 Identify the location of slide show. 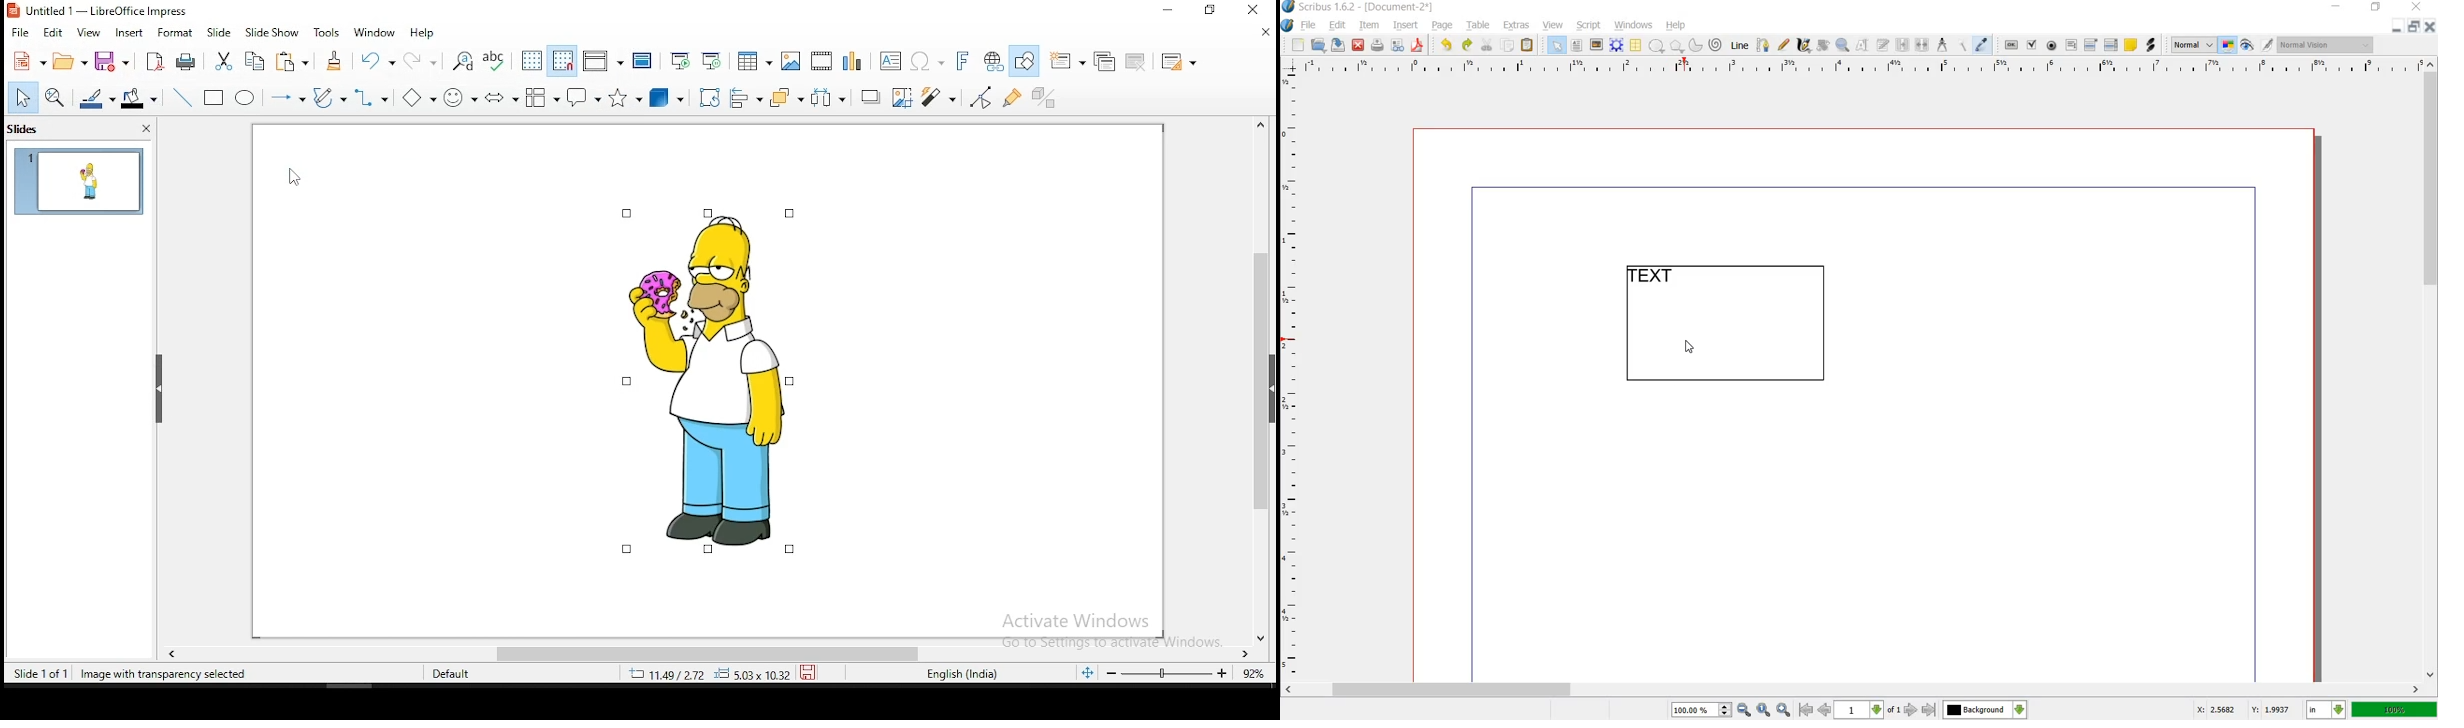
(219, 33).